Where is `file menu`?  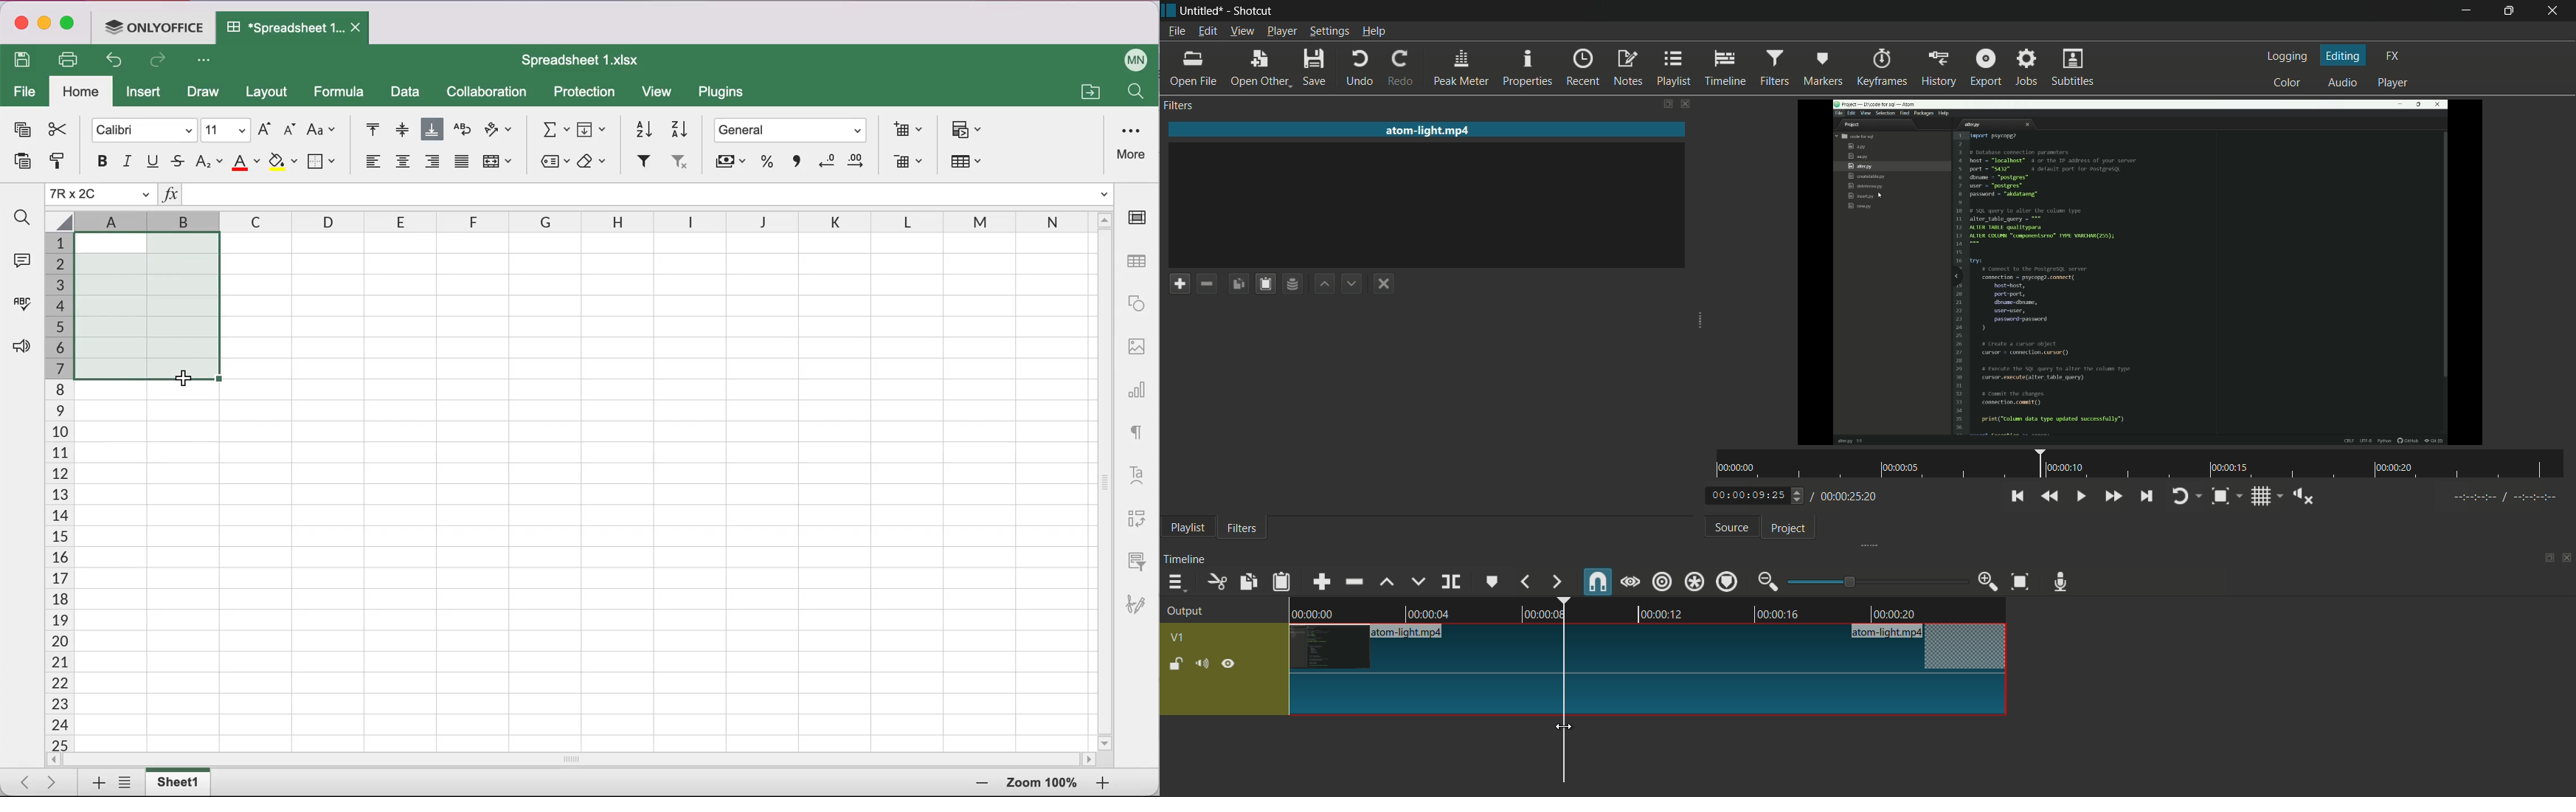 file menu is located at coordinates (1177, 32).